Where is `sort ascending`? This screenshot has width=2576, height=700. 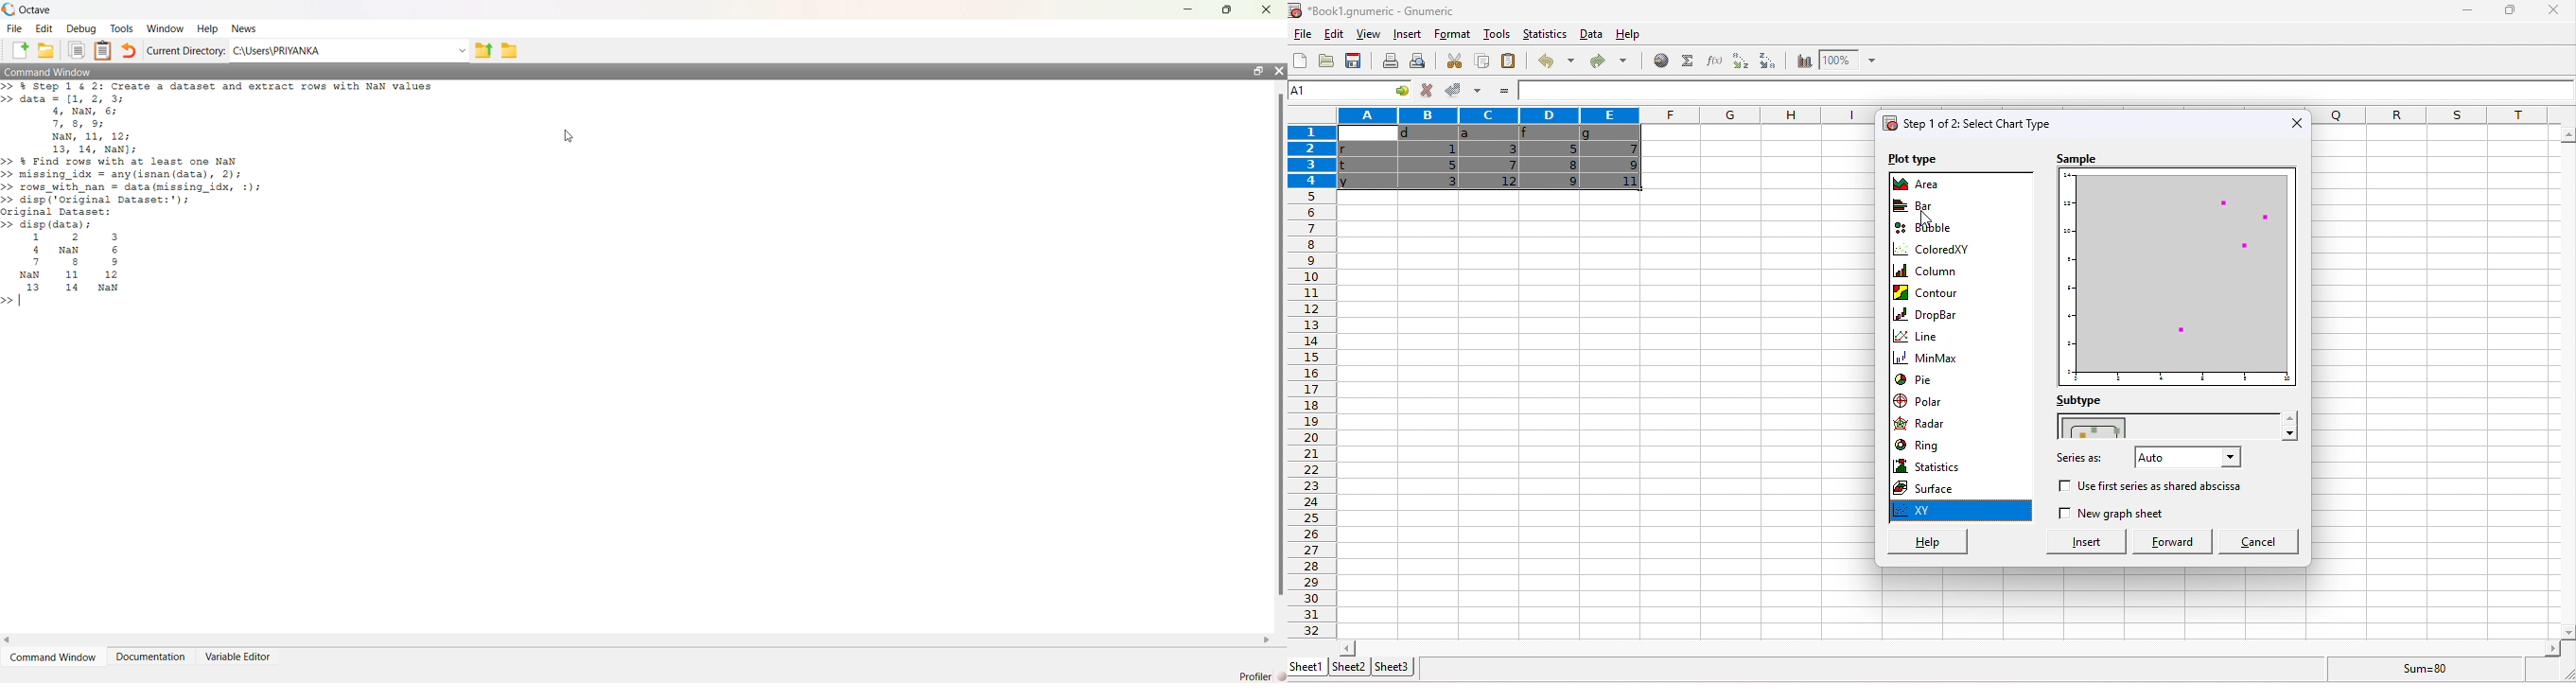 sort ascending is located at coordinates (1739, 61).